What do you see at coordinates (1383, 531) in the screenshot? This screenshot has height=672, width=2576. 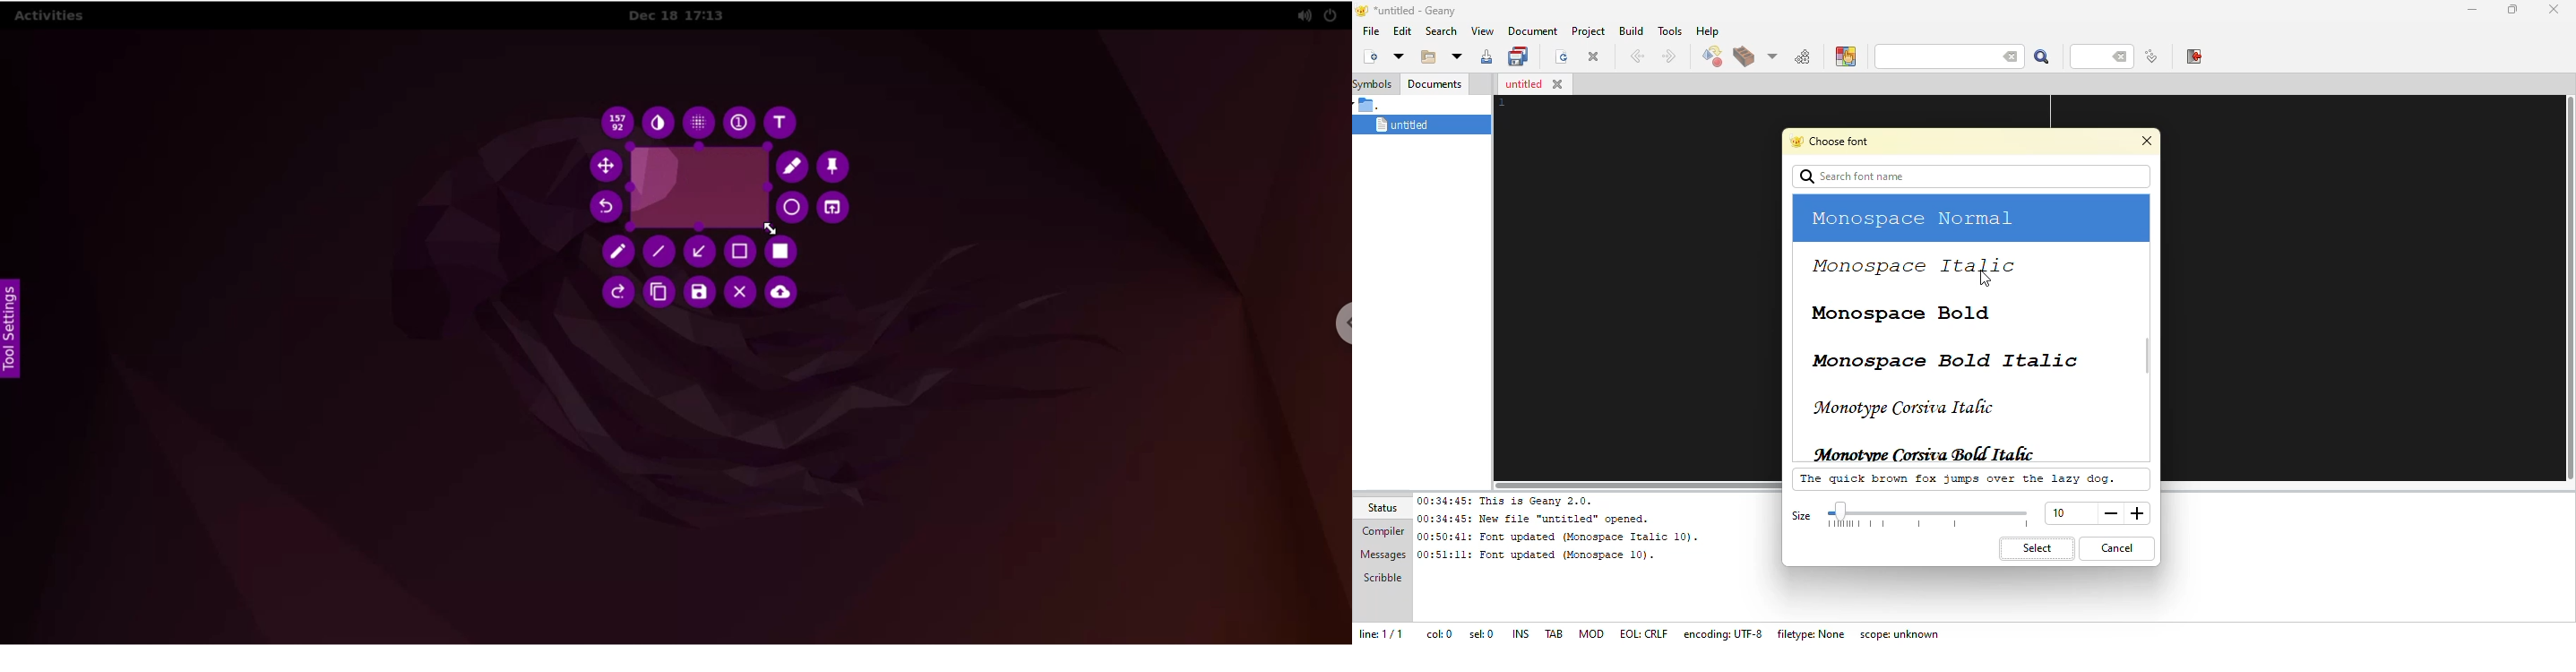 I see `compiler` at bounding box center [1383, 531].